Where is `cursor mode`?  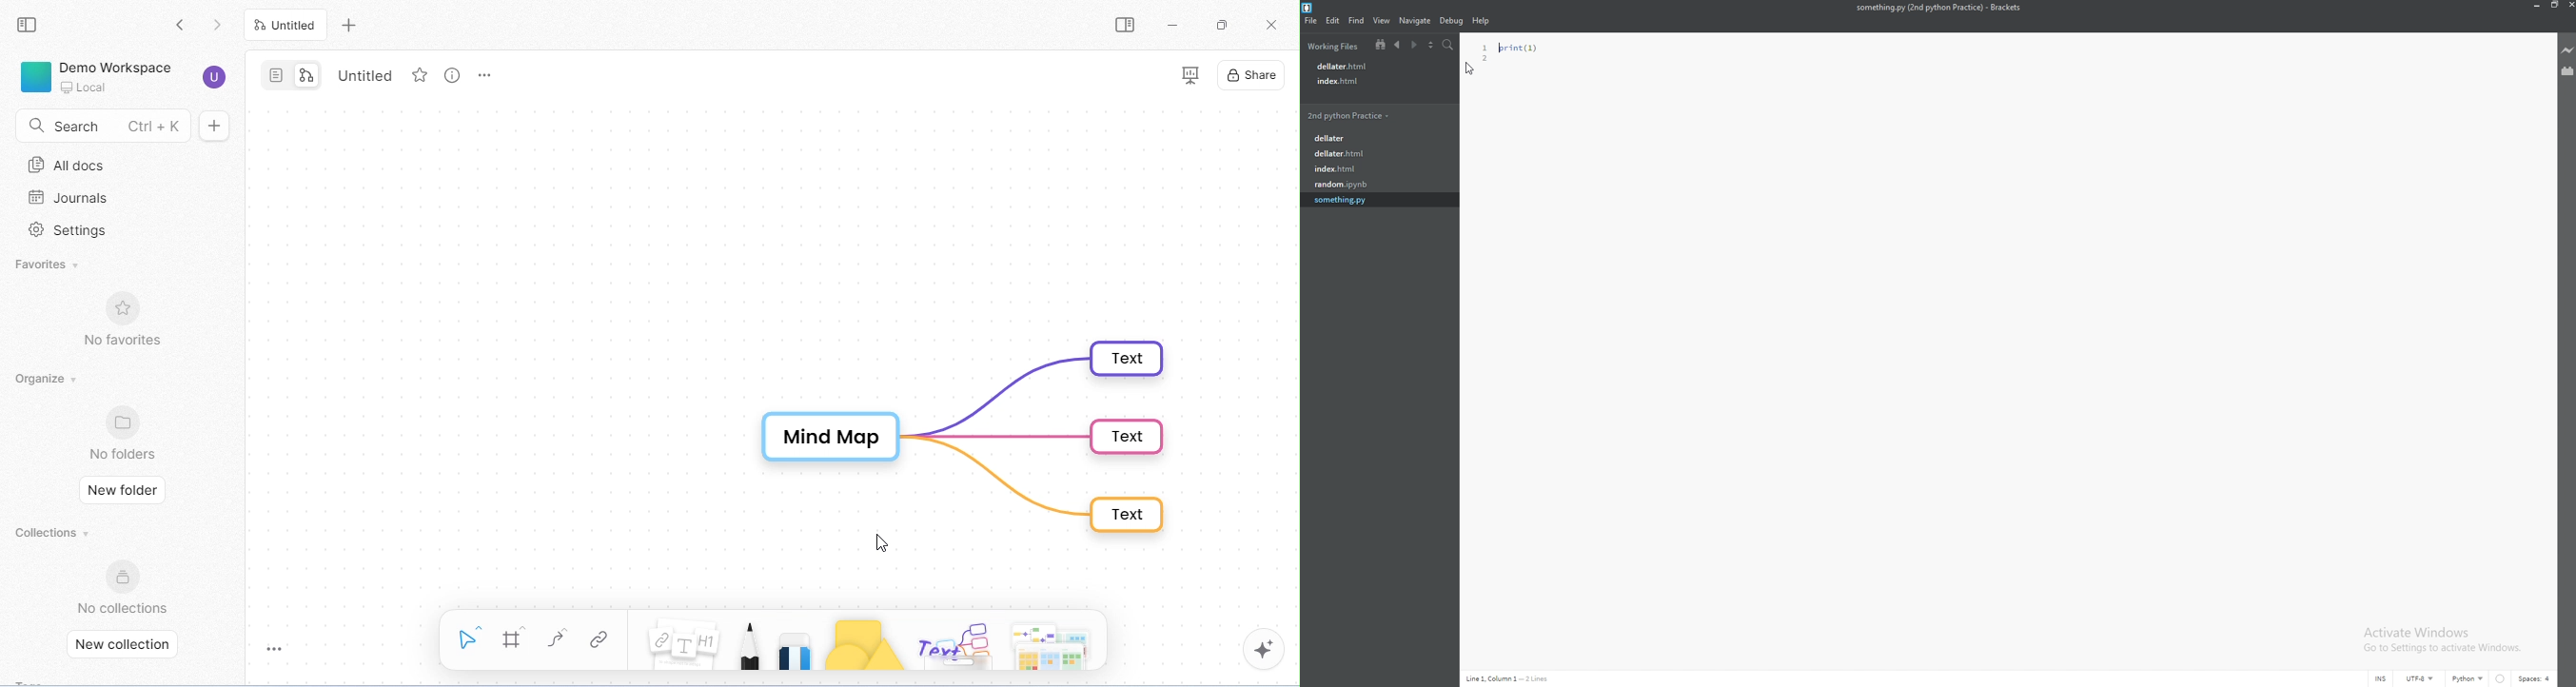 cursor mode is located at coordinates (2381, 678).